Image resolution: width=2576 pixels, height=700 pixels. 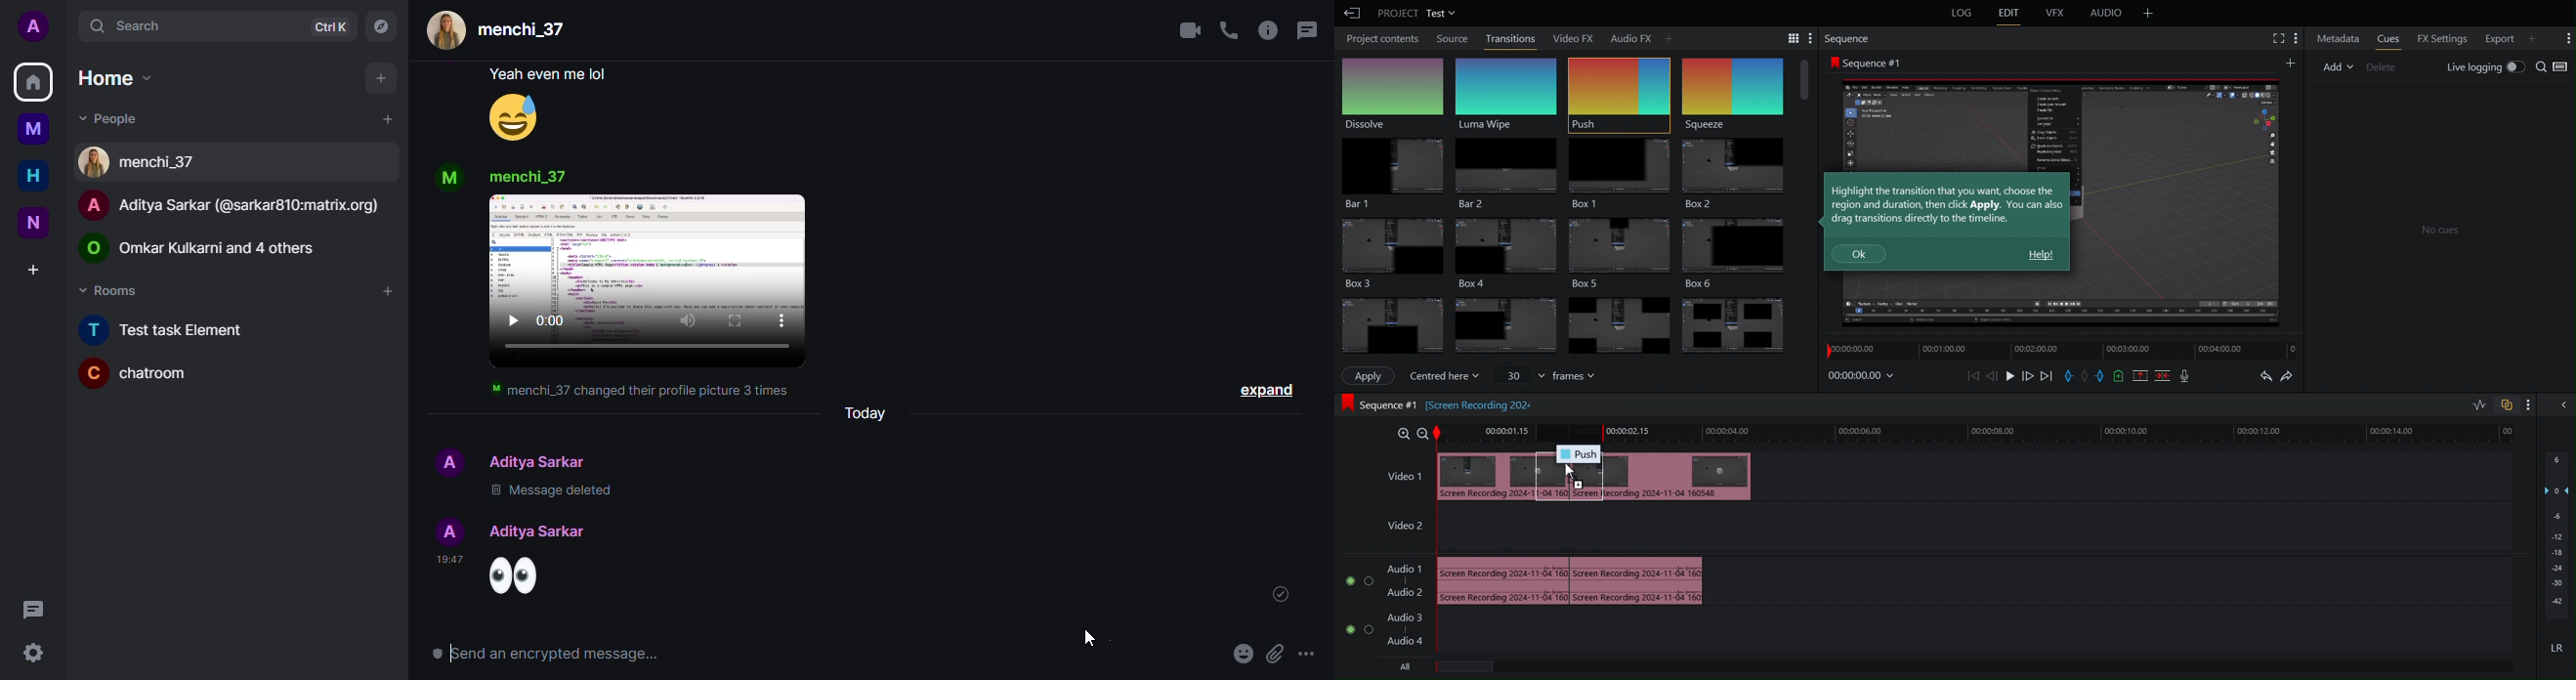 What do you see at coordinates (1627, 36) in the screenshot?
I see `Audio FX` at bounding box center [1627, 36].